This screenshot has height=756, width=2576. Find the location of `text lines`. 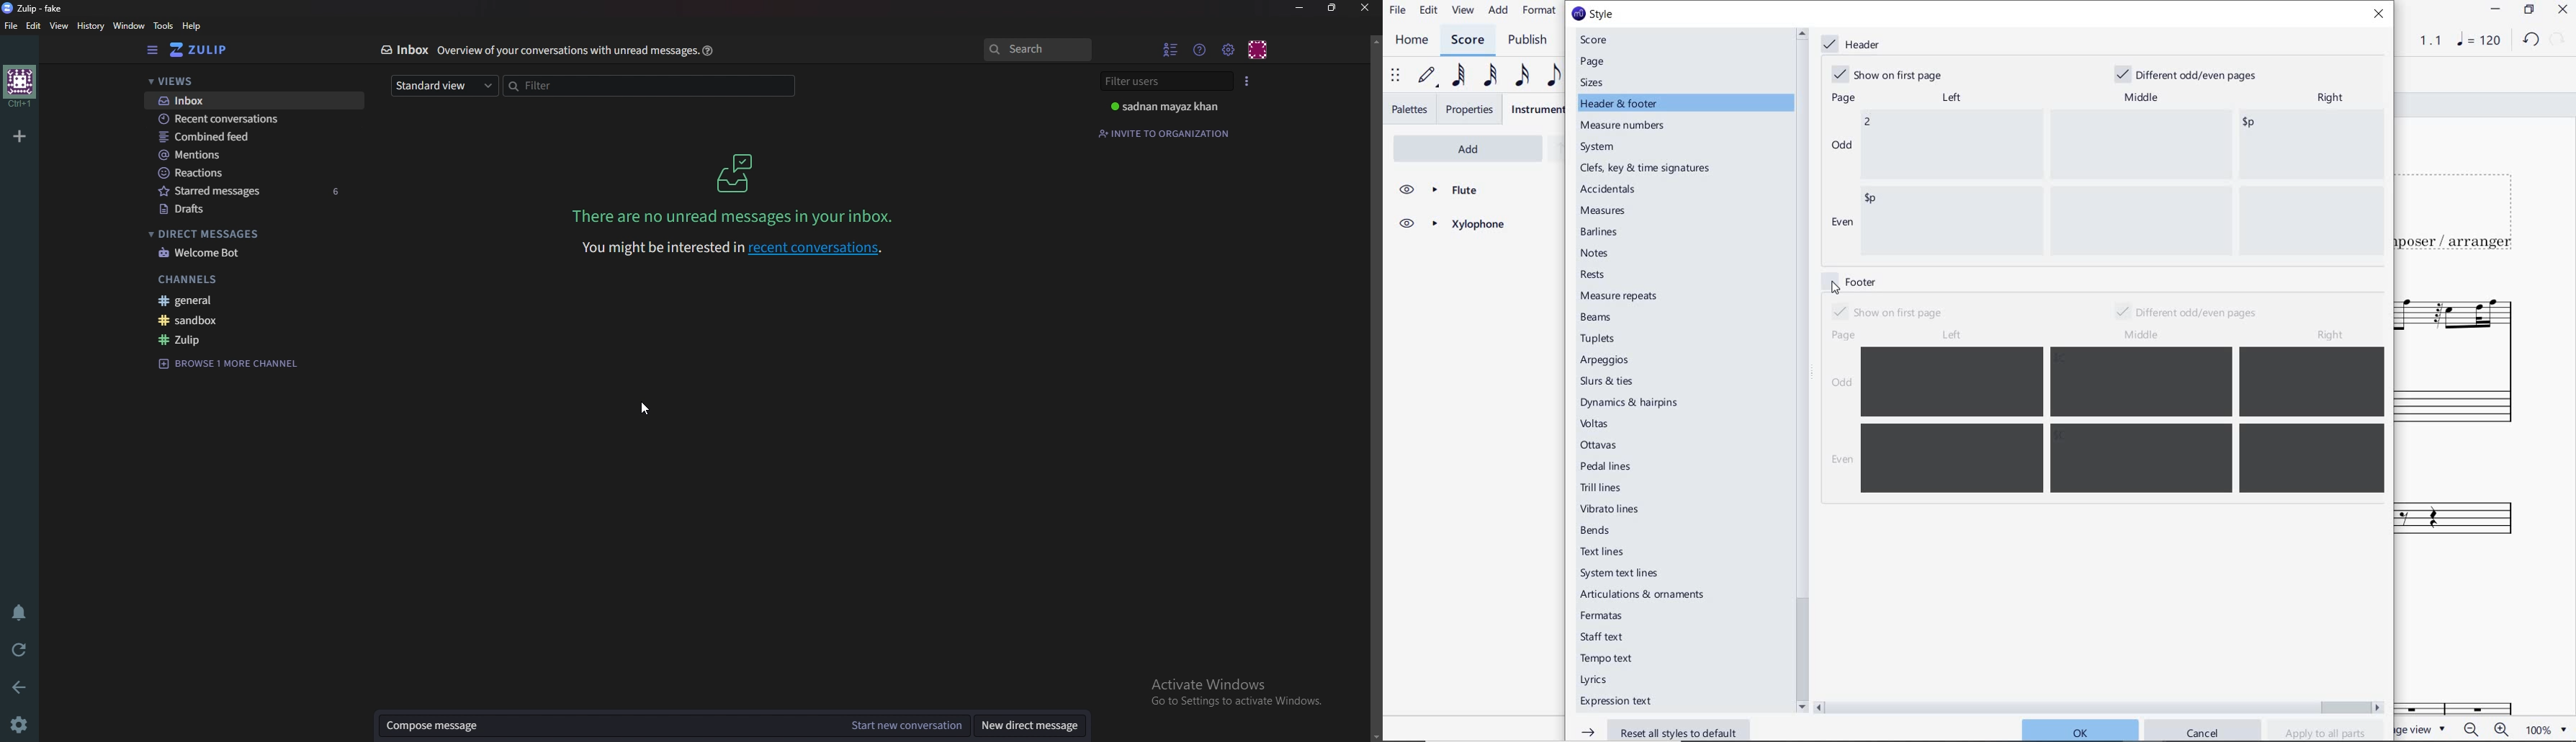

text lines is located at coordinates (1603, 552).